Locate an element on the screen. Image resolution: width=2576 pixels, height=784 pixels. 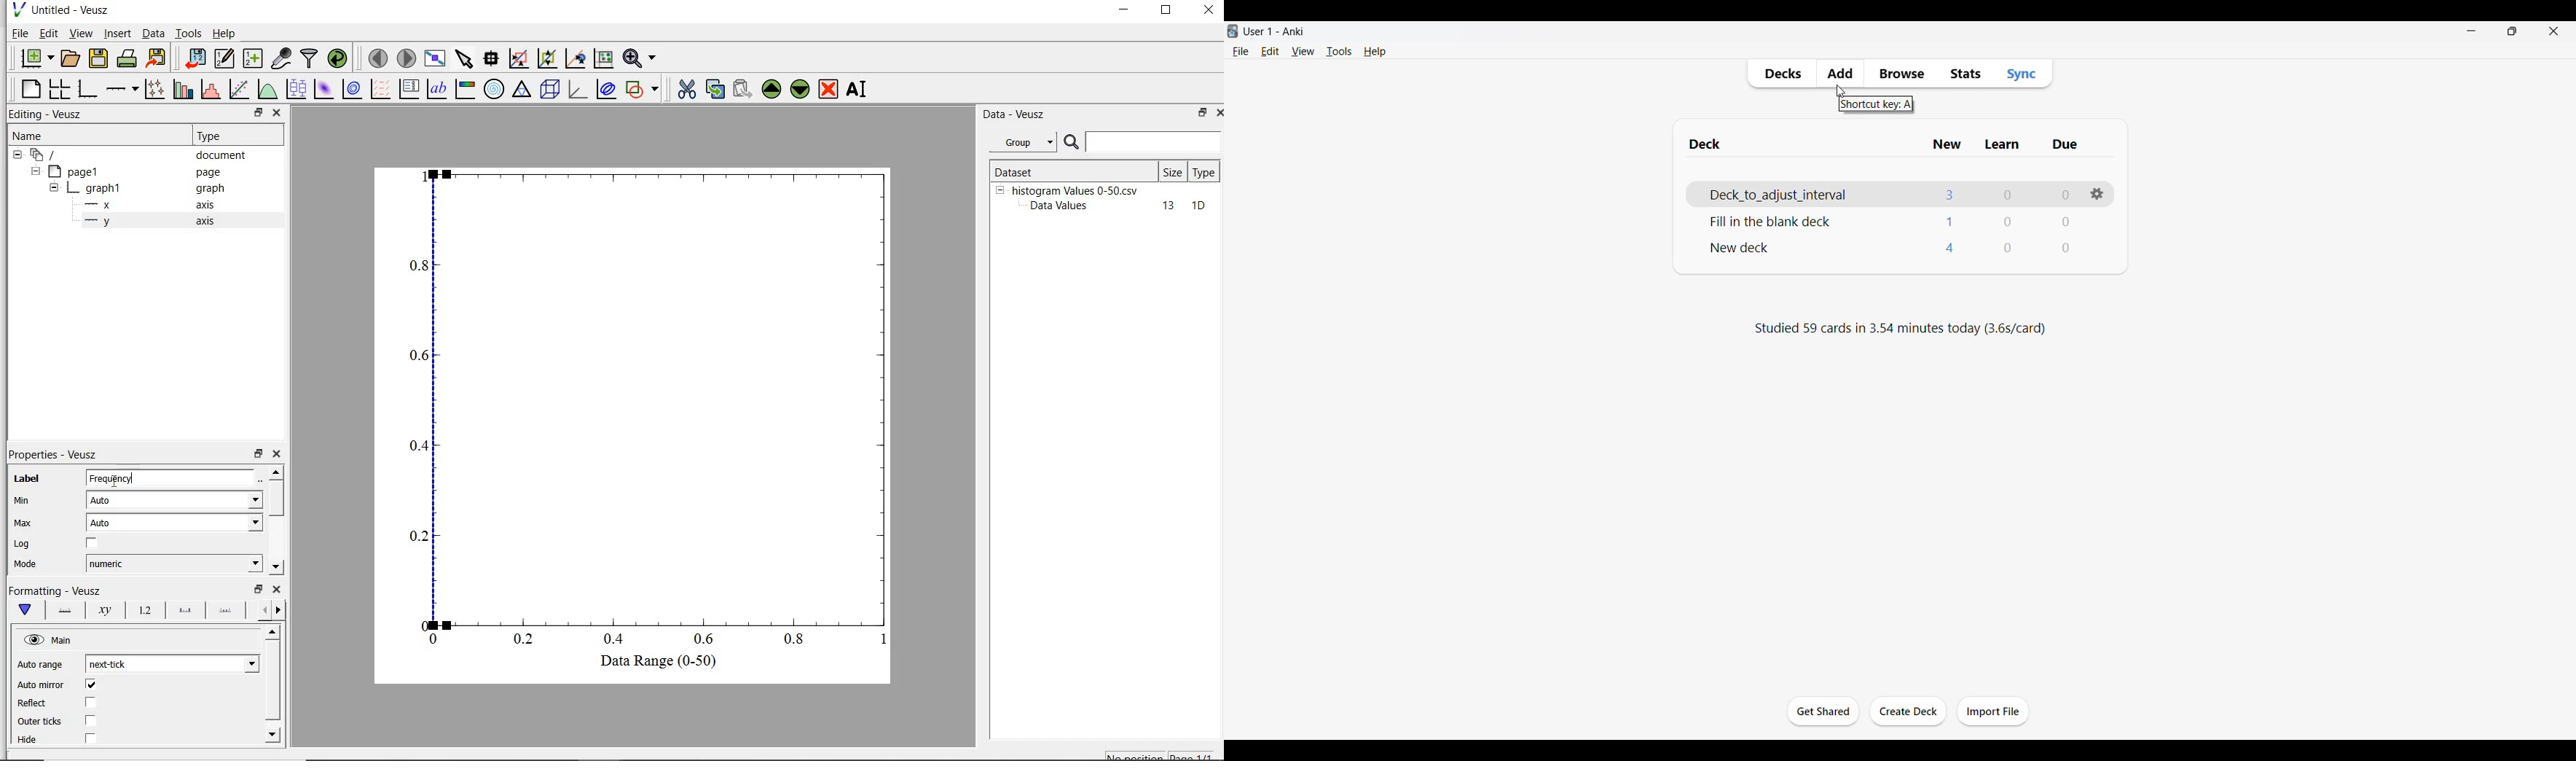
User and software name is located at coordinates (1274, 31).